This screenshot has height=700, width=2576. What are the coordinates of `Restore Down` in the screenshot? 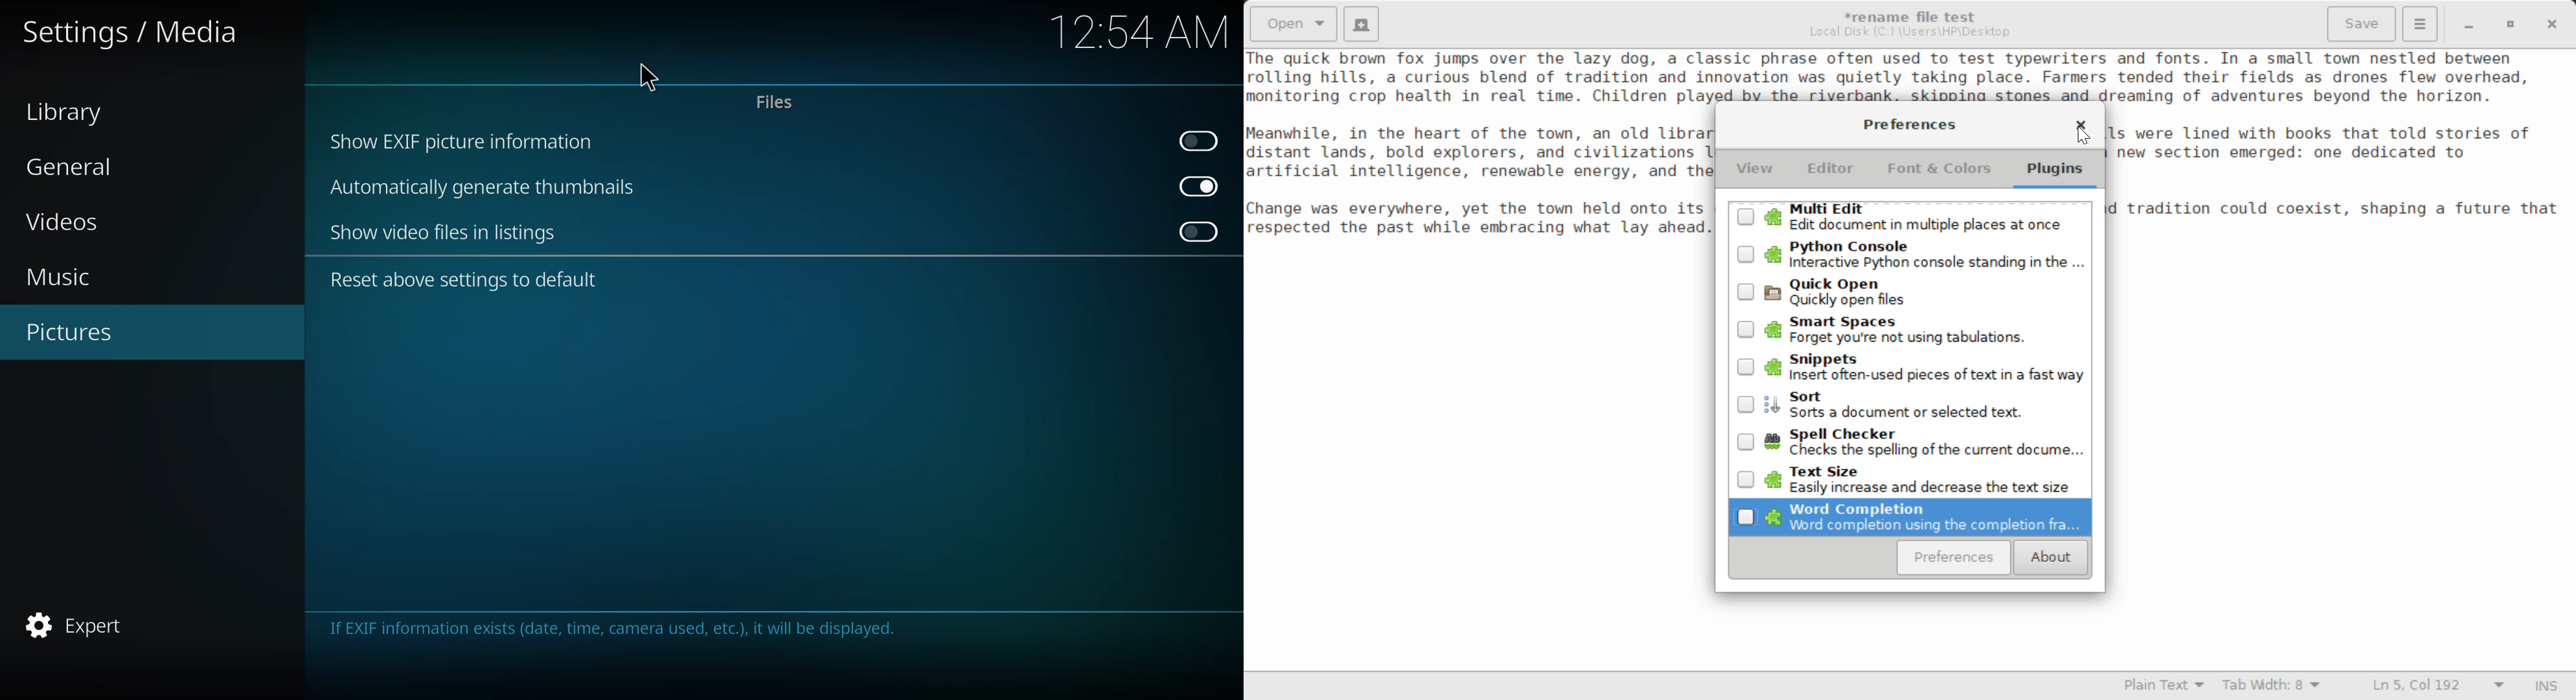 It's located at (2467, 24).